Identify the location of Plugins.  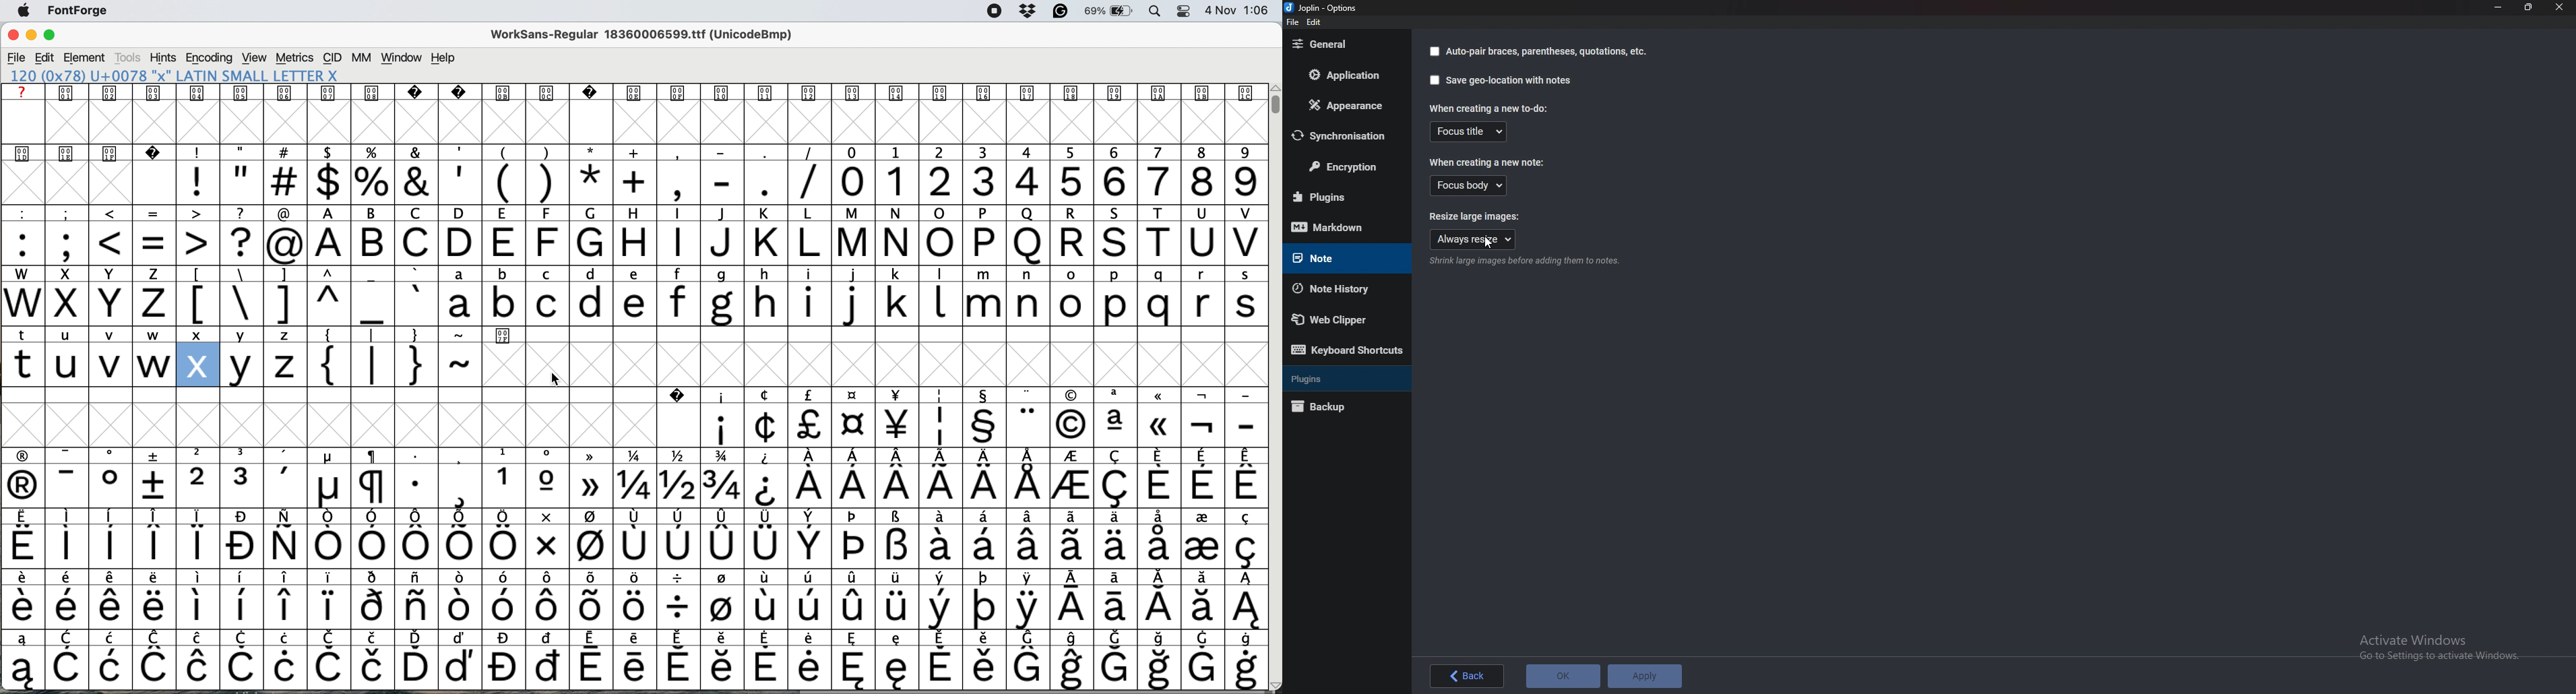
(1342, 377).